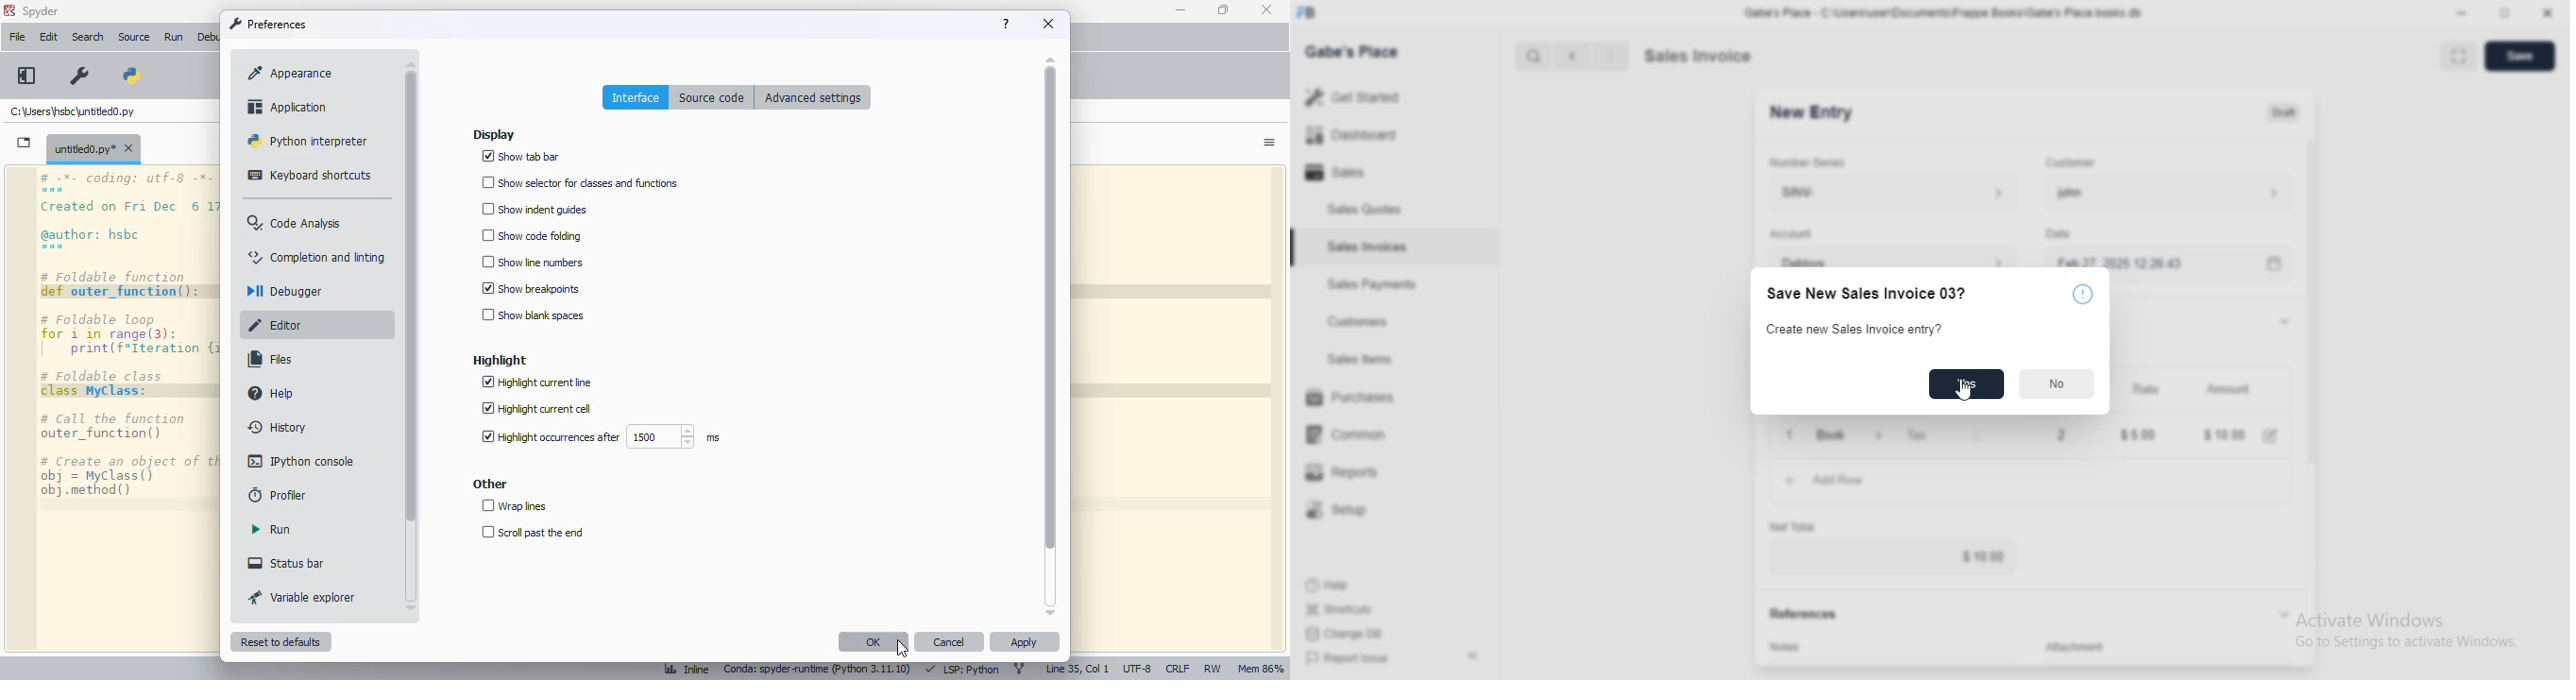 This screenshot has width=2576, height=700. I want to click on show selector for classes and functions, so click(582, 181).